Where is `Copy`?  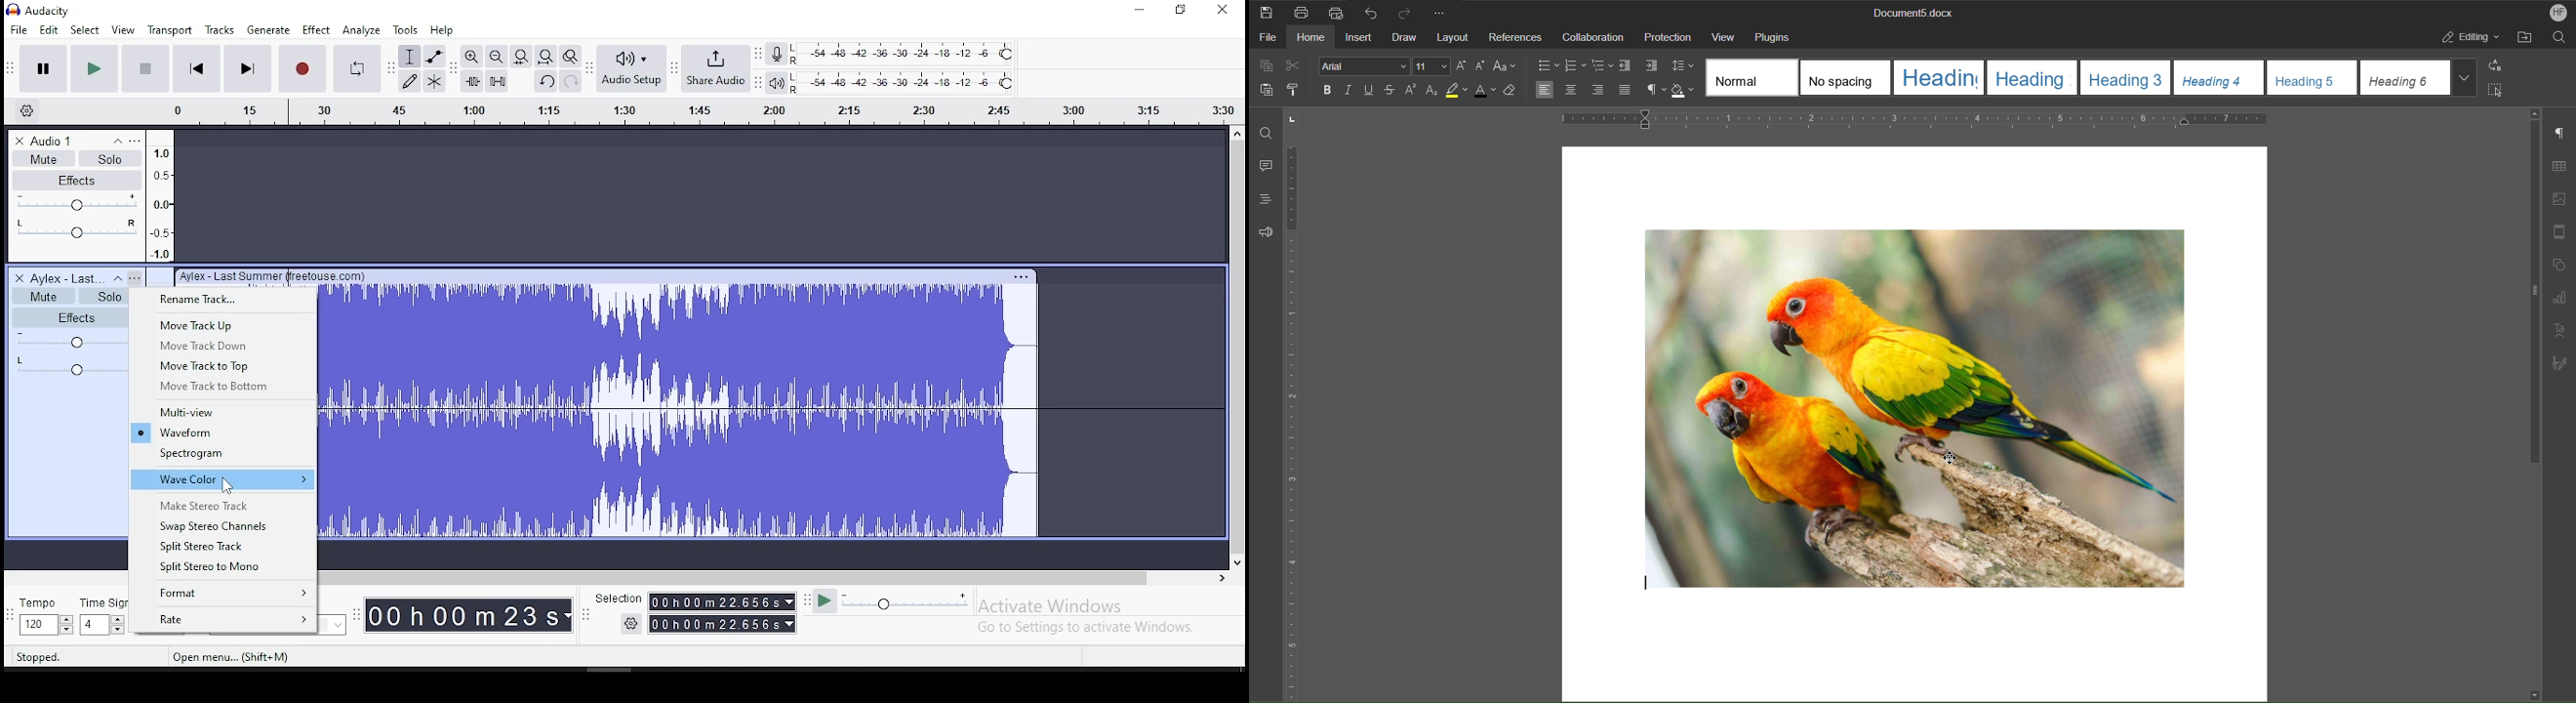 Copy is located at coordinates (1265, 66).